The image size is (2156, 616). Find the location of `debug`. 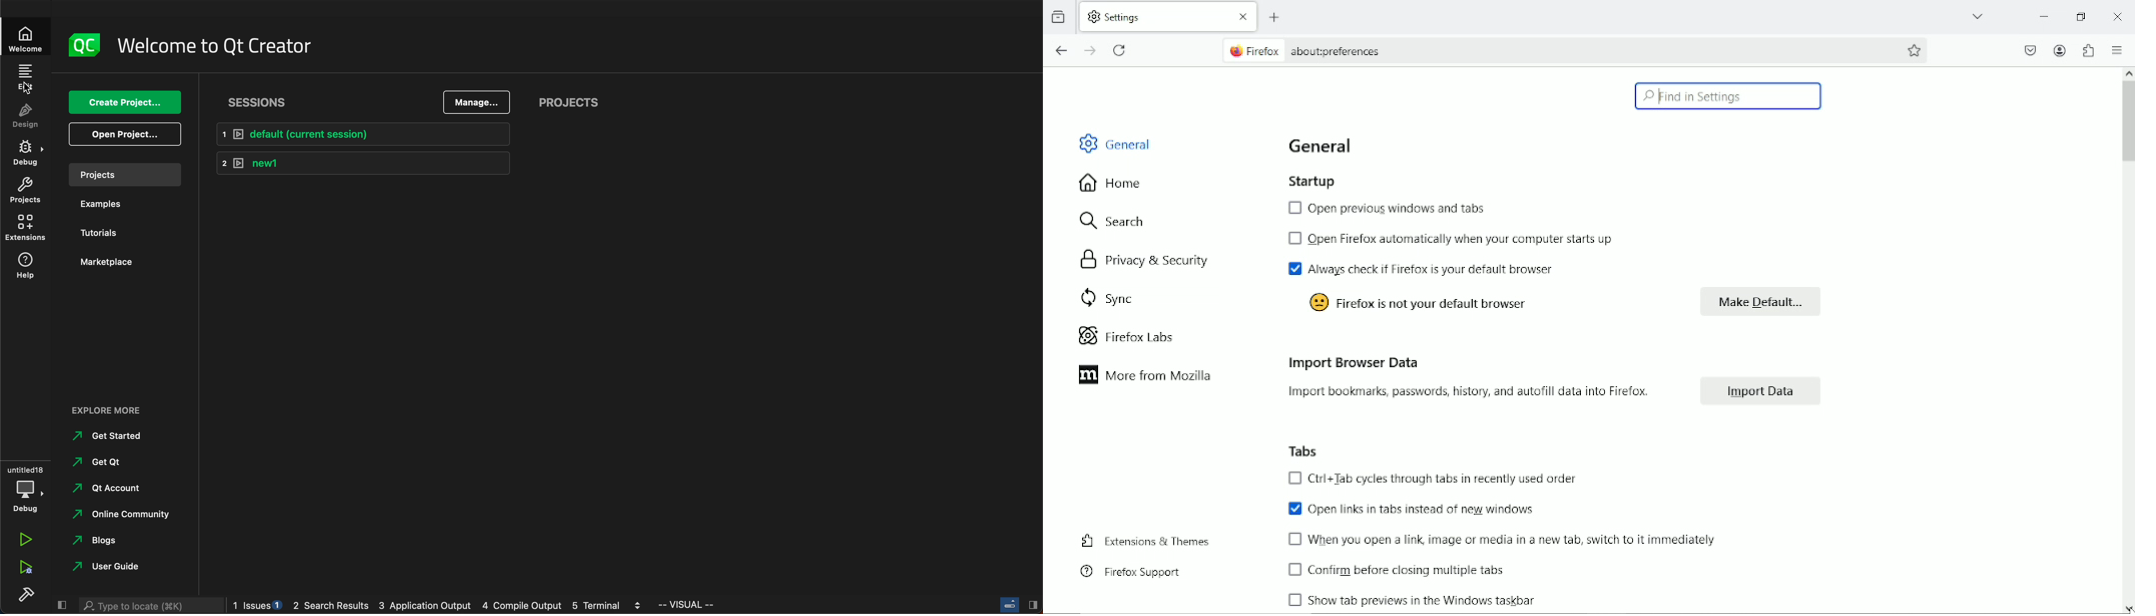

debug is located at coordinates (25, 483).